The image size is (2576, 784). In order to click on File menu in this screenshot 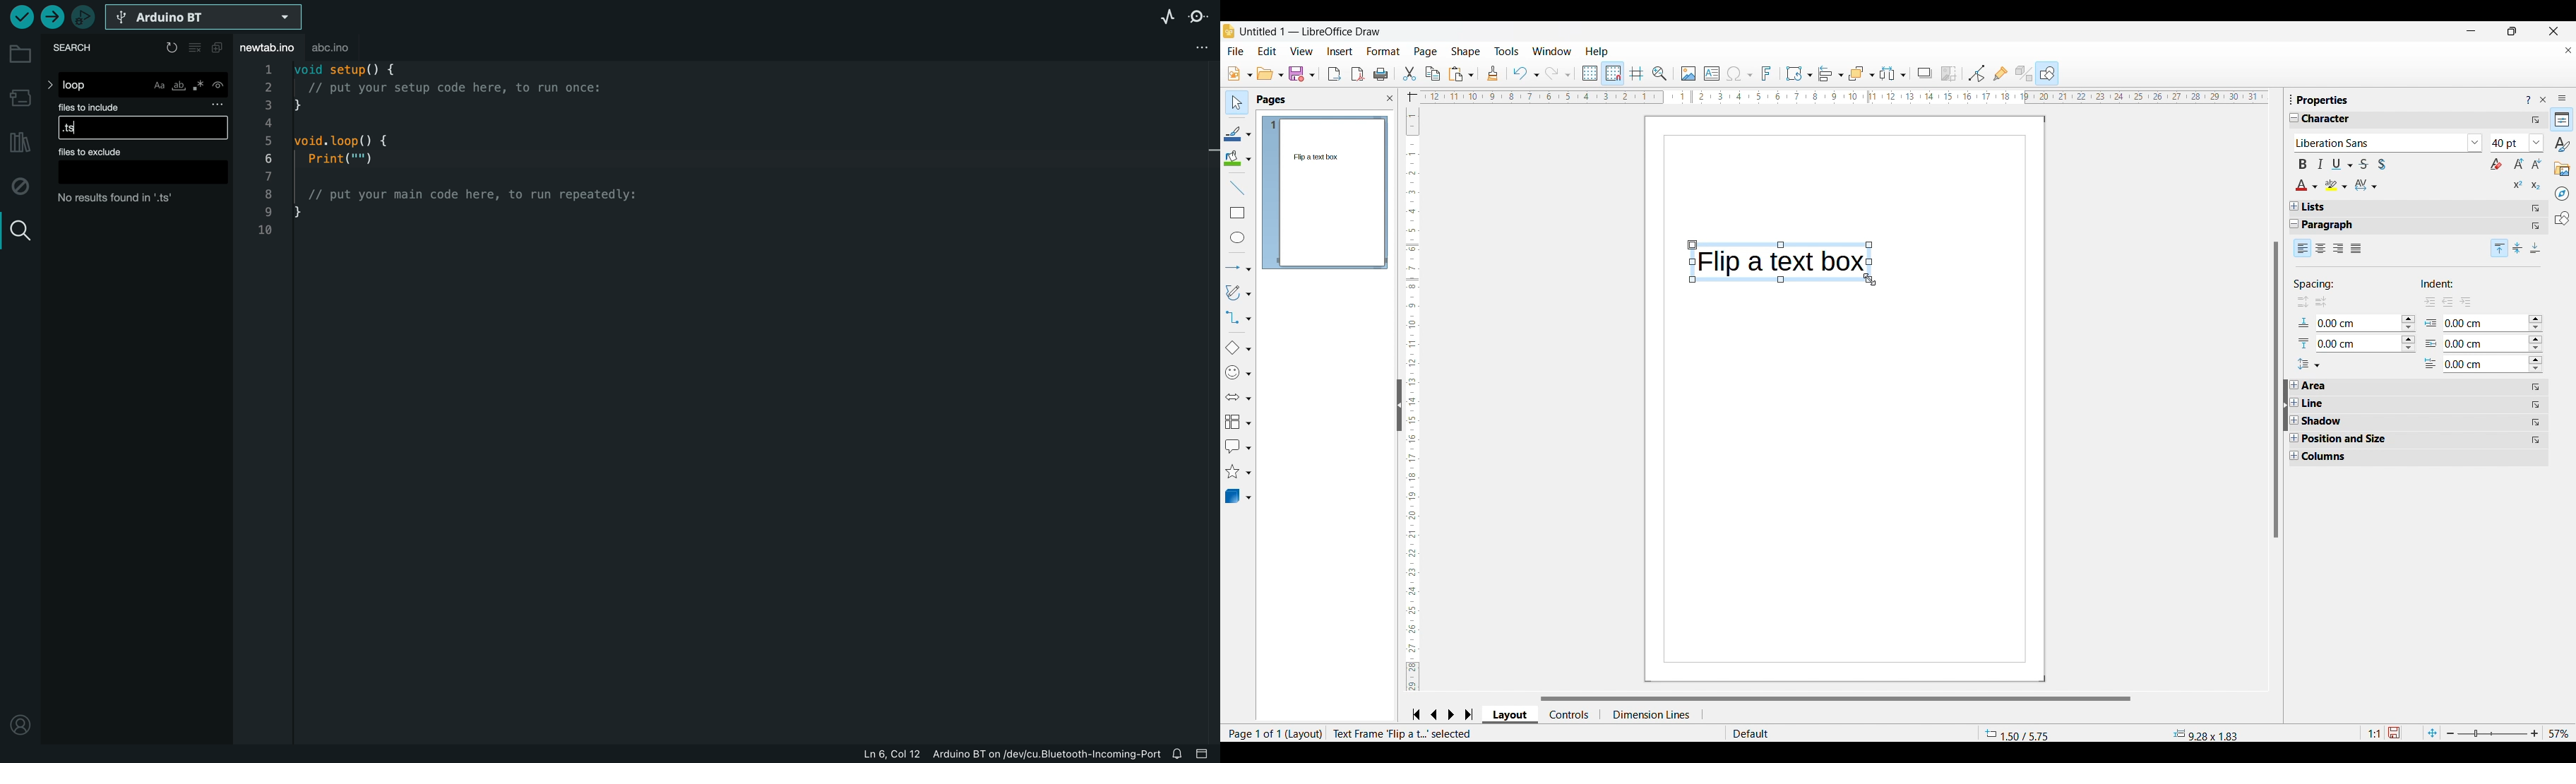, I will do `click(1235, 51)`.